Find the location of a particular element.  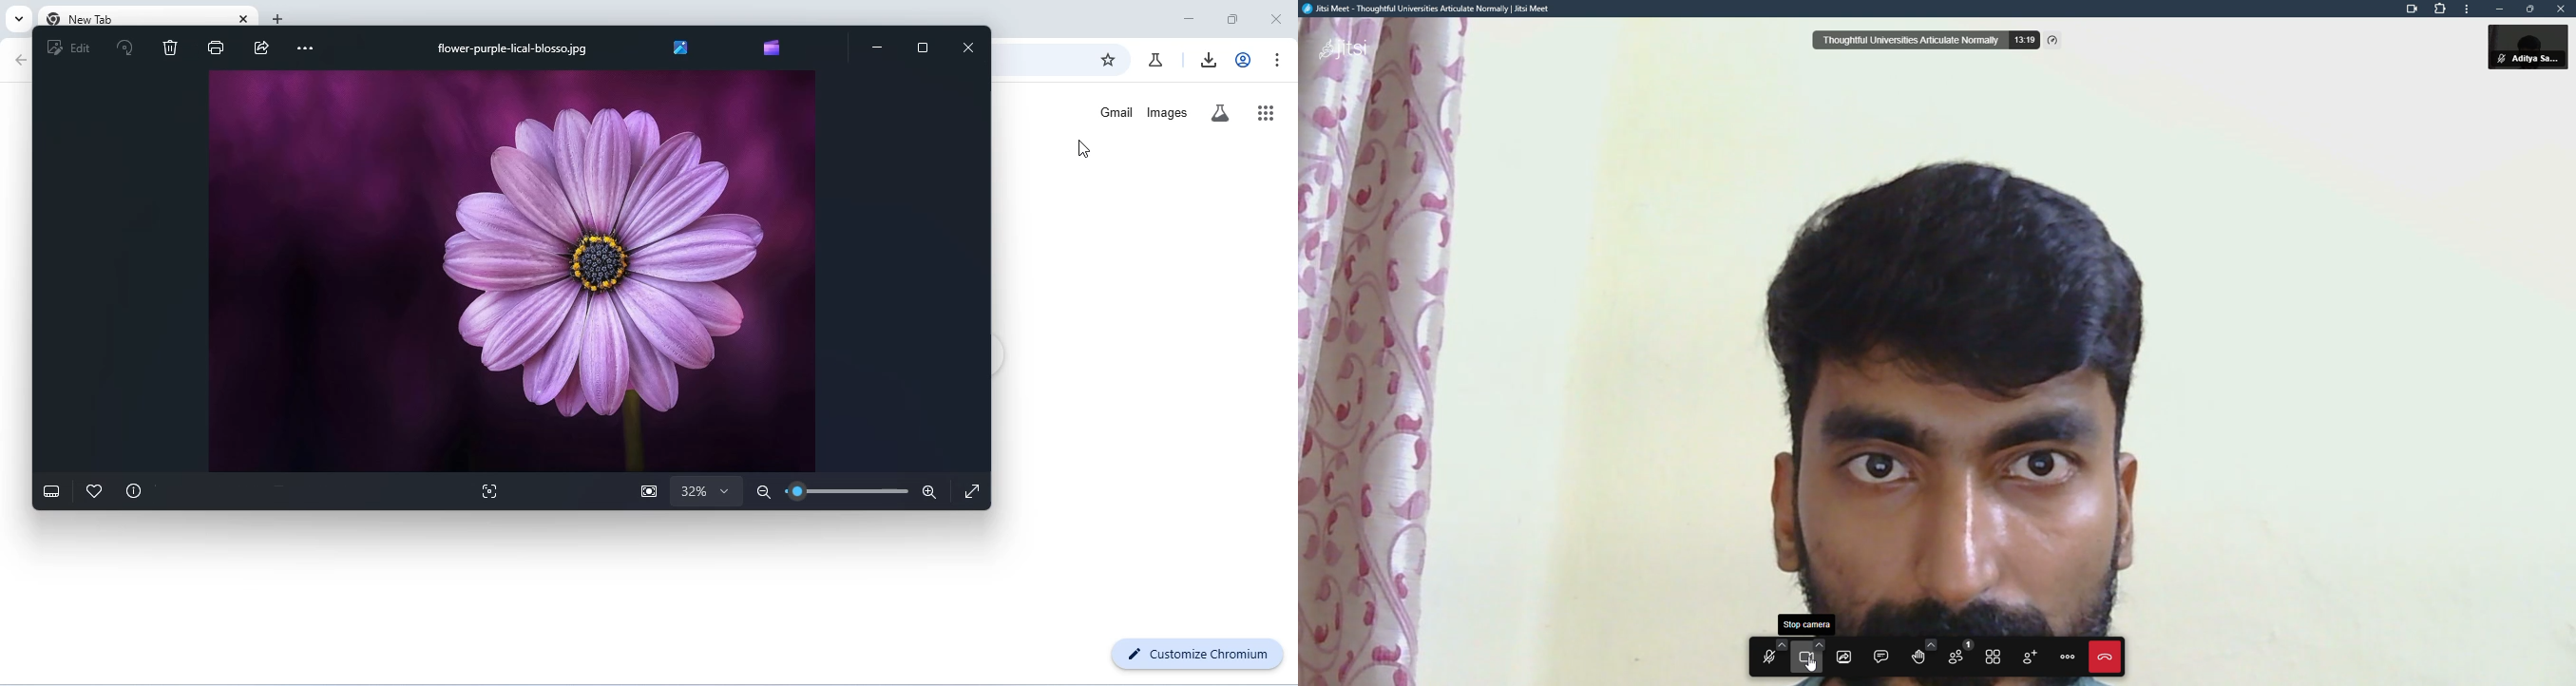

file info is located at coordinates (136, 492).